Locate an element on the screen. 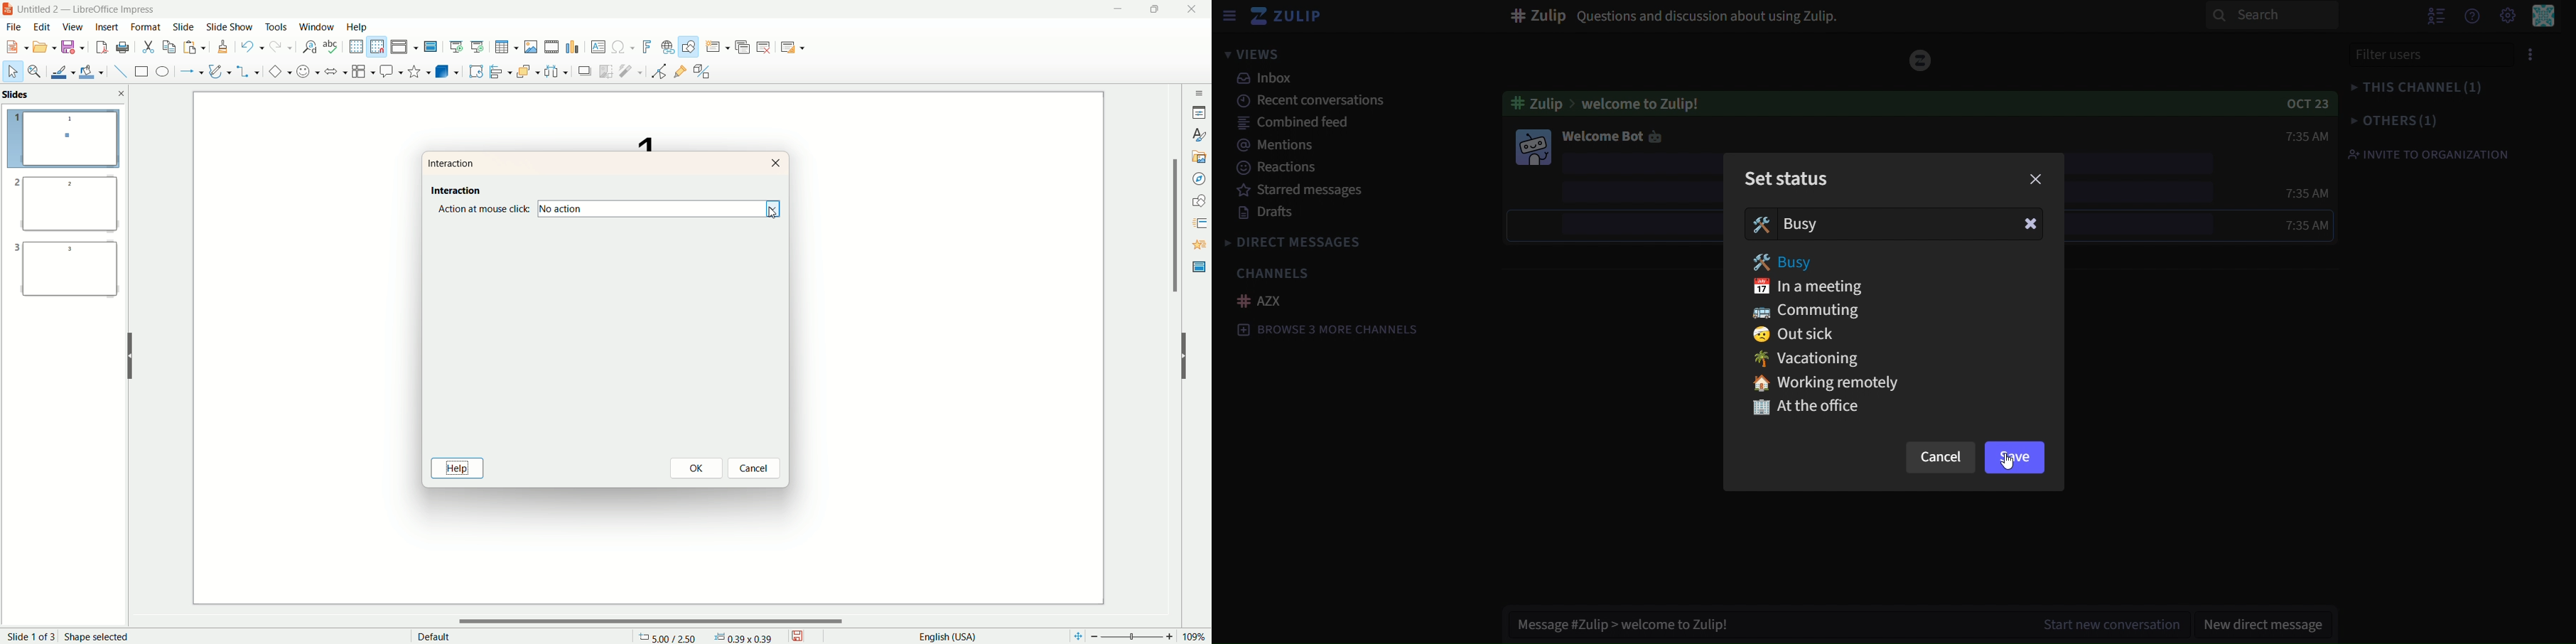 This screenshot has height=644, width=2576. others is located at coordinates (2393, 119).